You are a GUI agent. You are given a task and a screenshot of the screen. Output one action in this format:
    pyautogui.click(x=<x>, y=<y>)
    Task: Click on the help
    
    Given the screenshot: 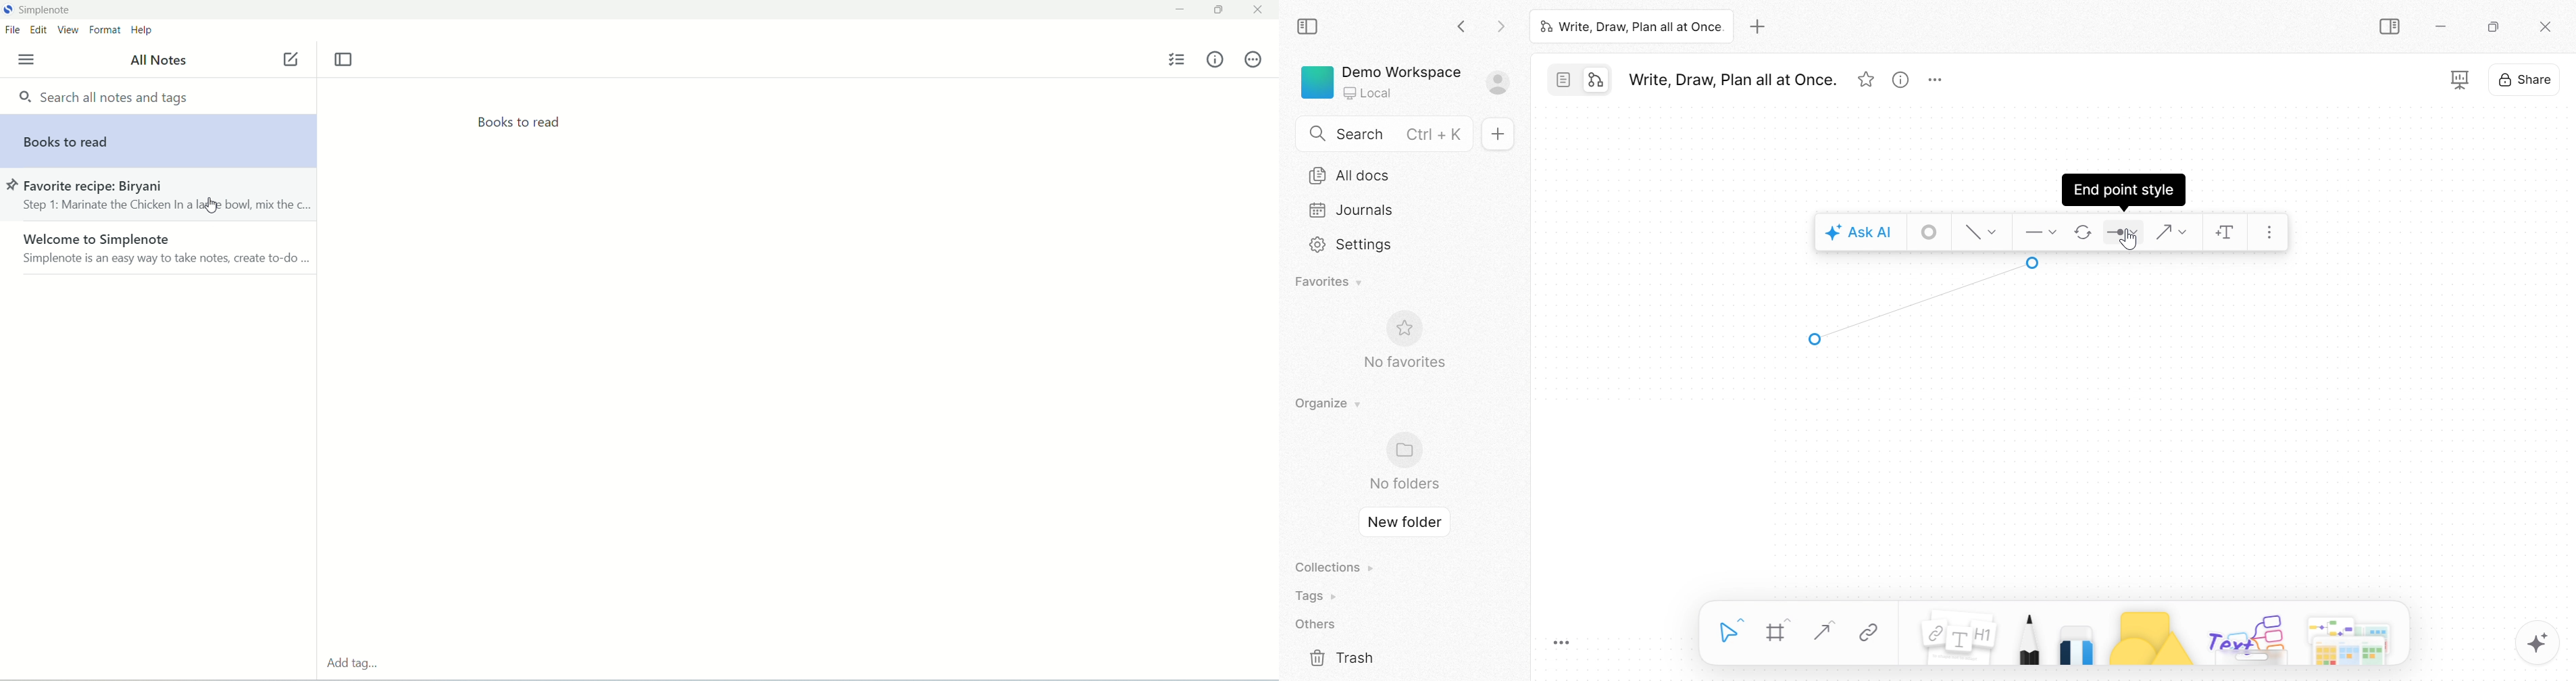 What is the action you would take?
    pyautogui.click(x=143, y=31)
    